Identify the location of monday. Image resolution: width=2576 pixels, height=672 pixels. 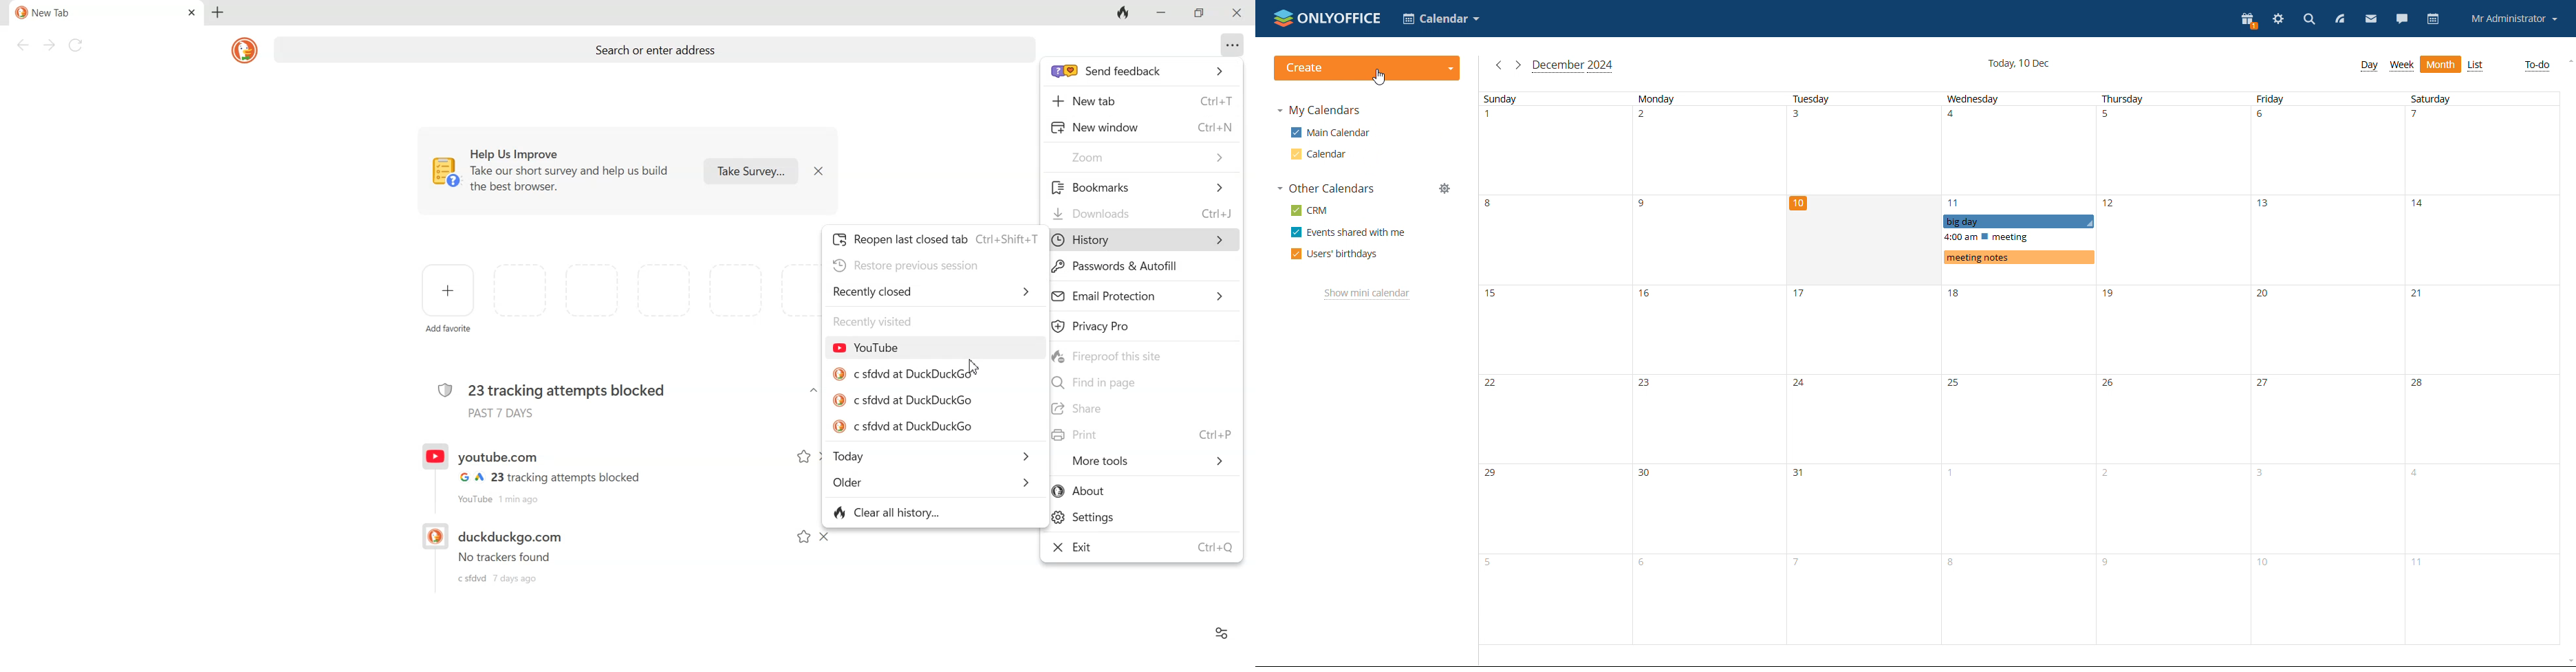
(1709, 367).